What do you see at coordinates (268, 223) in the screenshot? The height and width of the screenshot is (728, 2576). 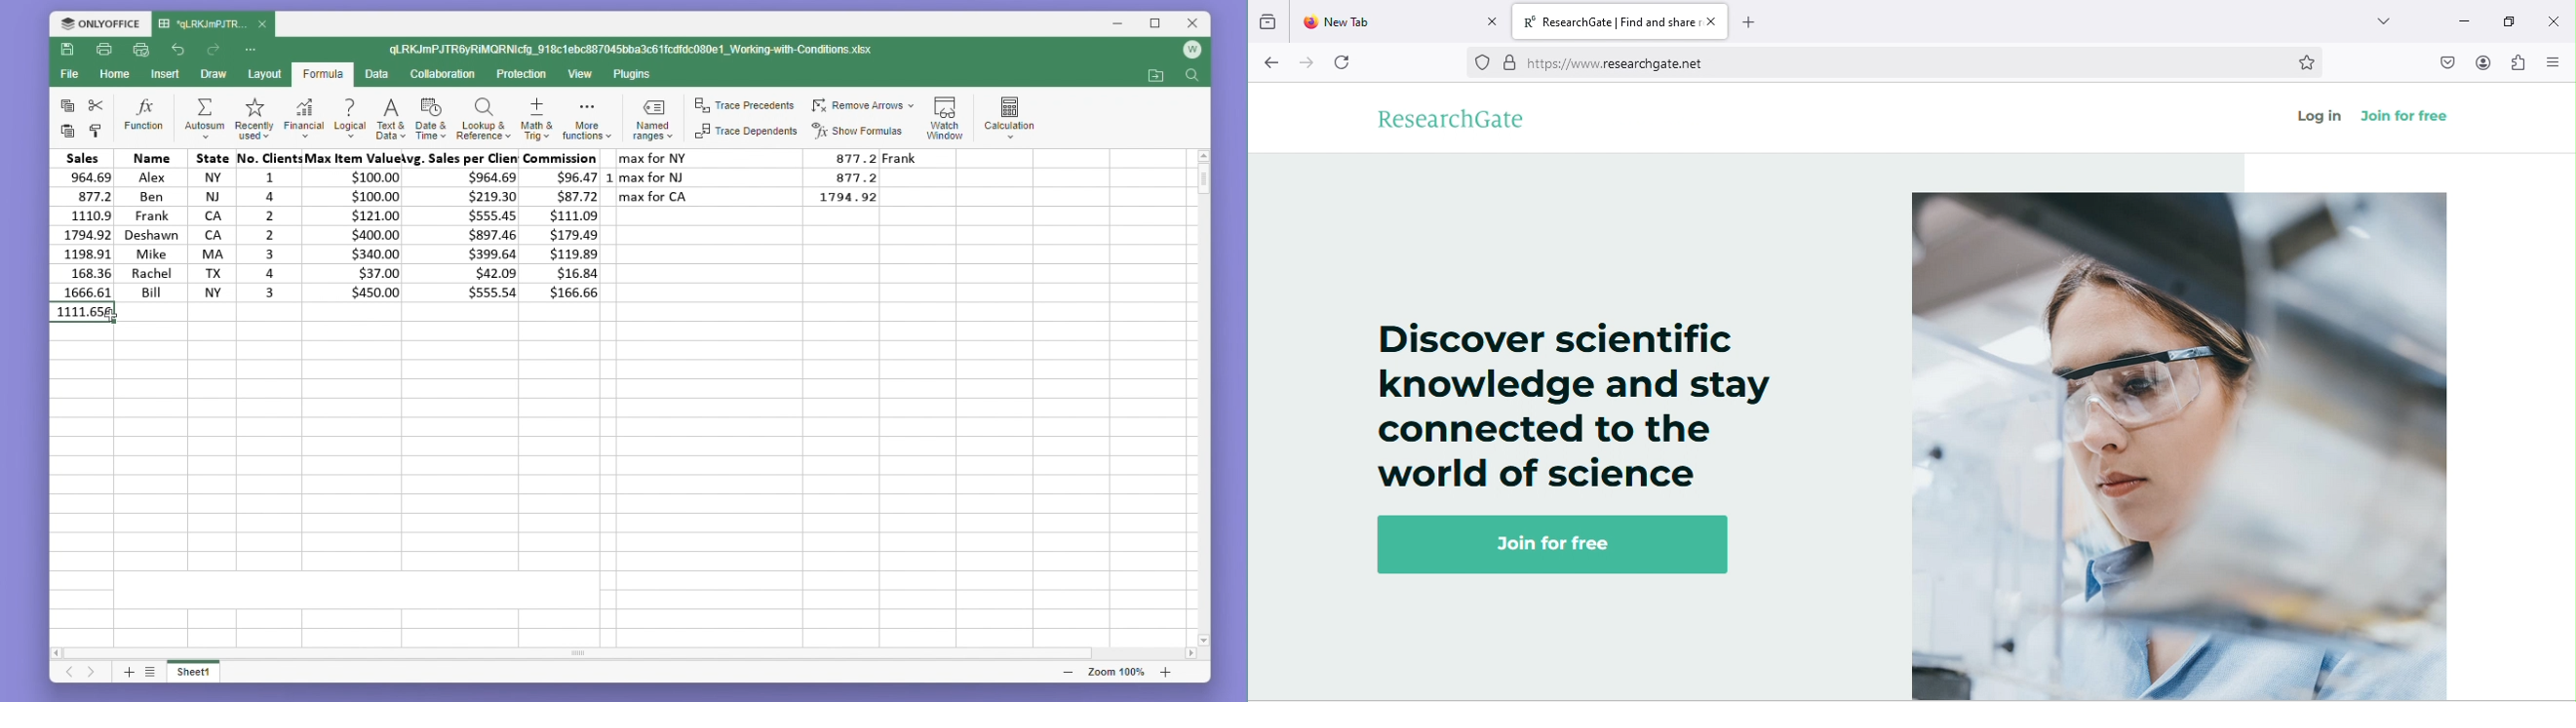 I see `no. clients` at bounding box center [268, 223].